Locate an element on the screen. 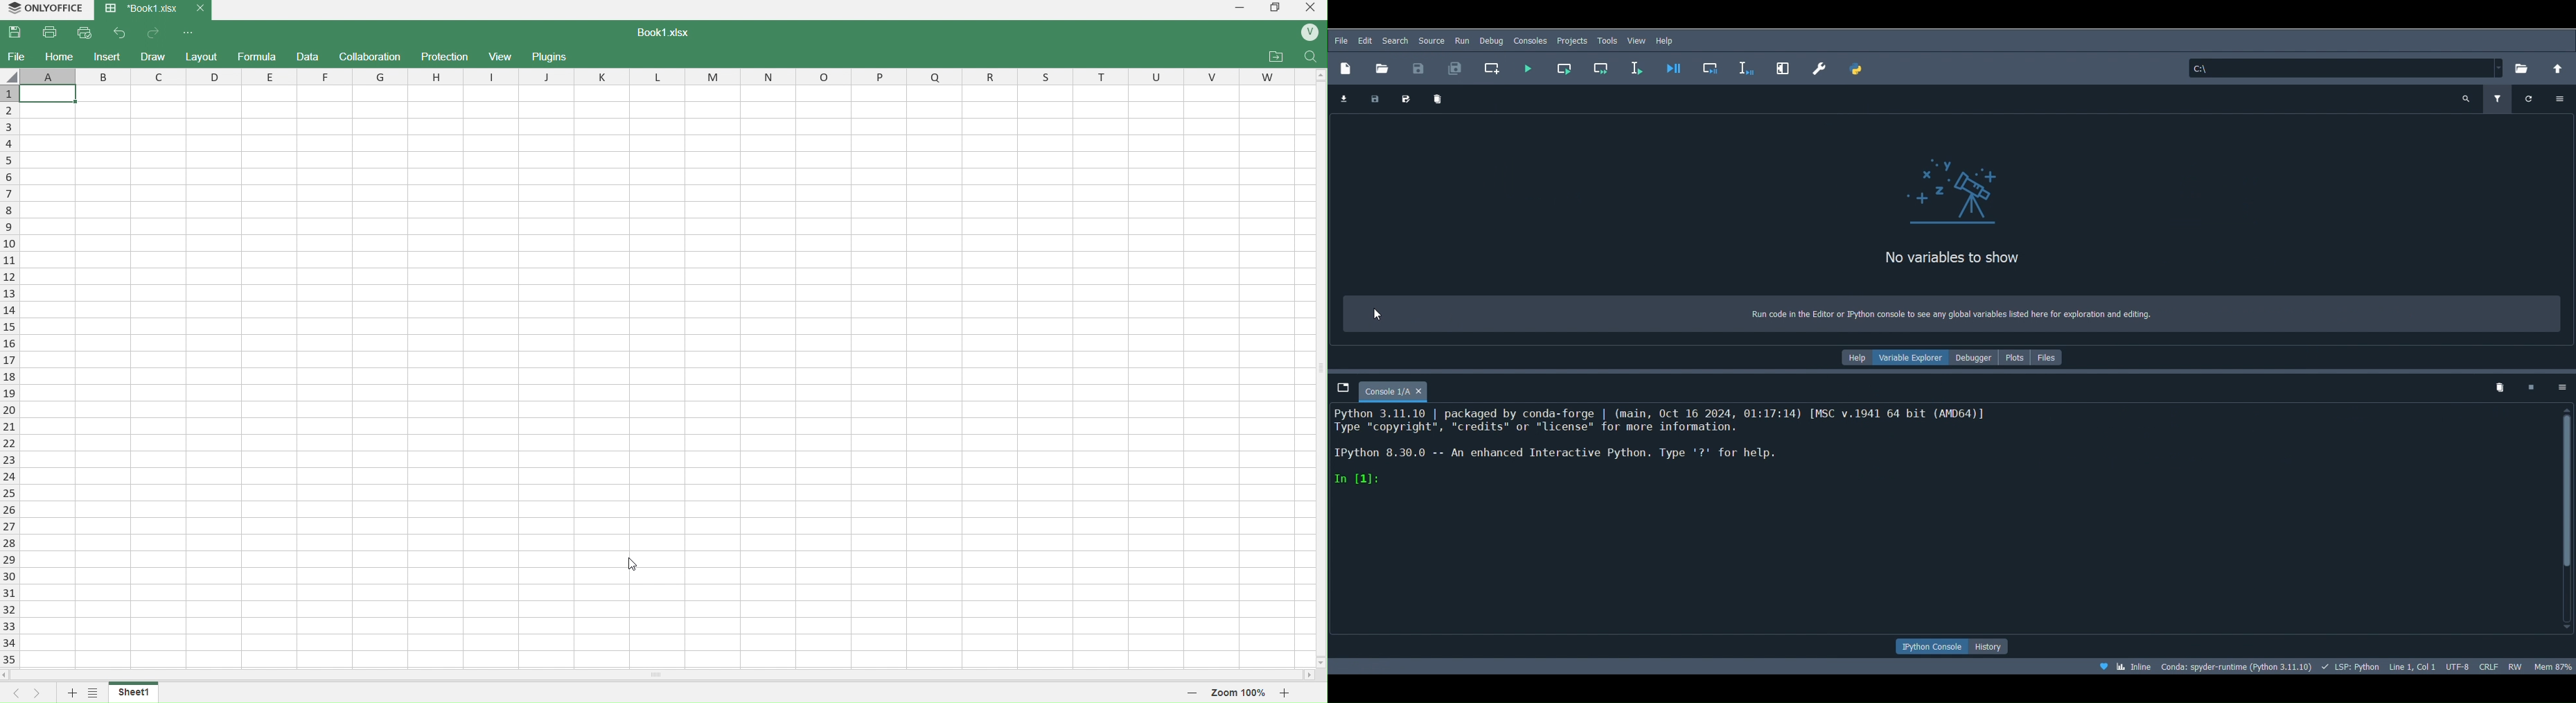  Browse a working directory is located at coordinates (2523, 69).